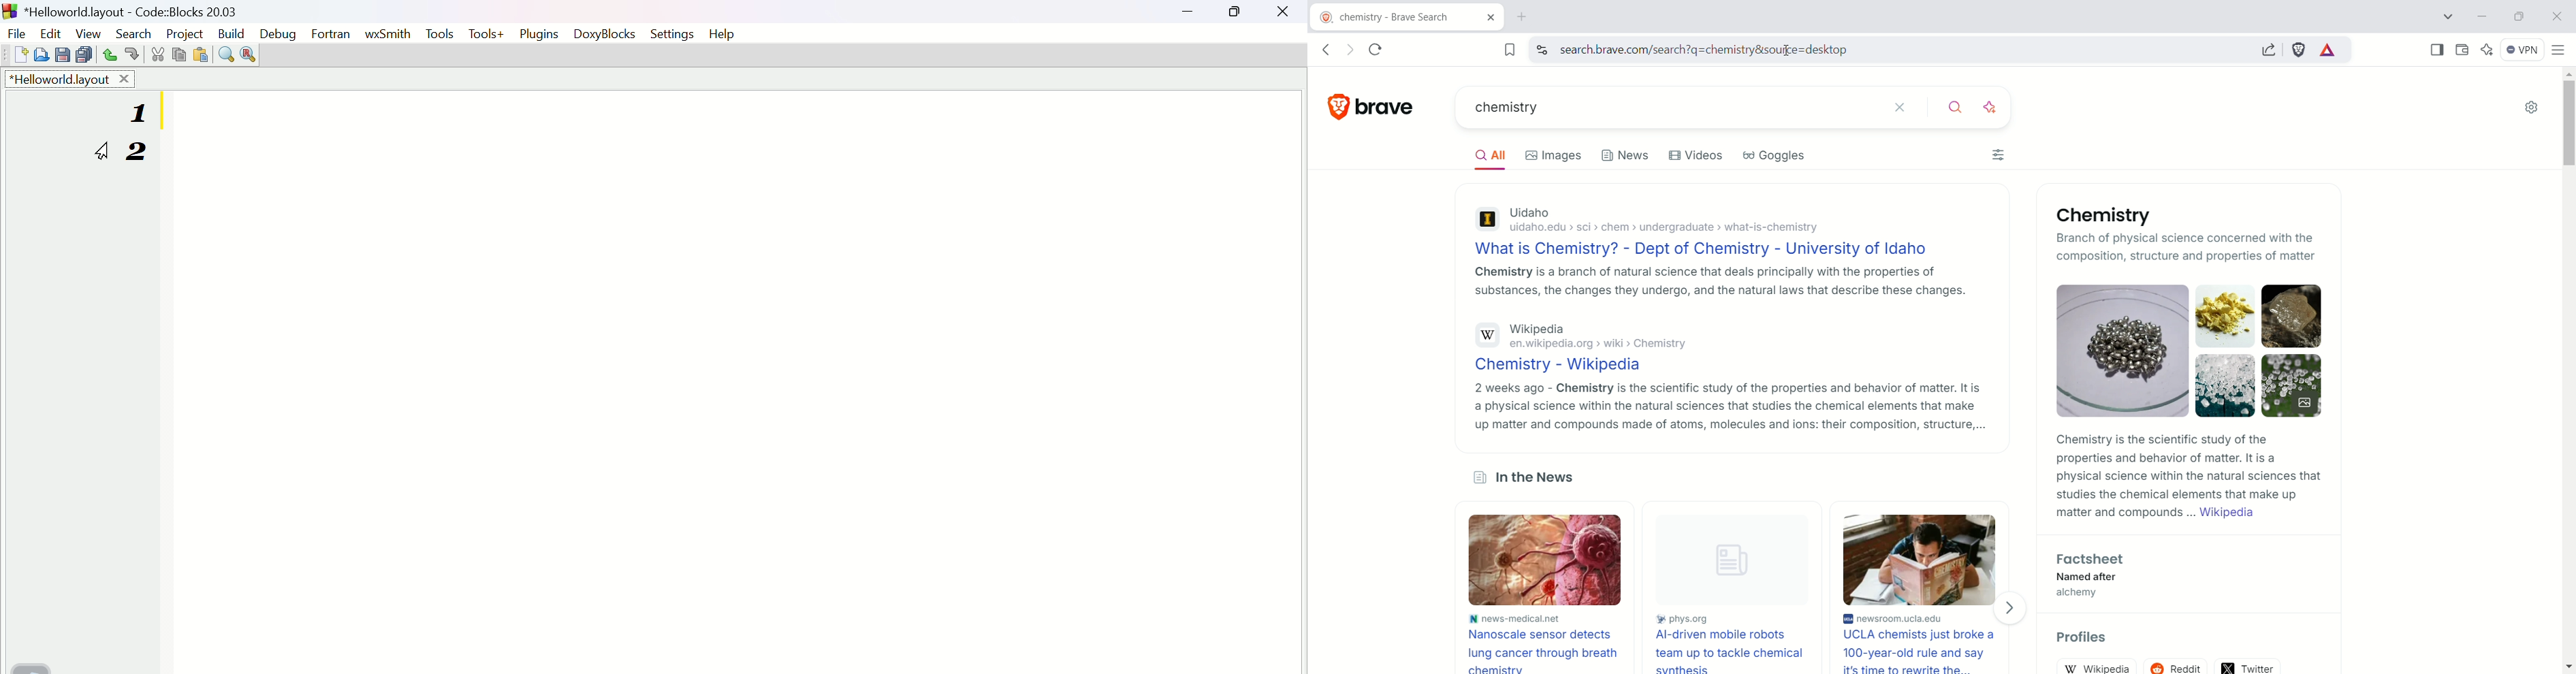  What do you see at coordinates (440, 34) in the screenshot?
I see `Tools` at bounding box center [440, 34].